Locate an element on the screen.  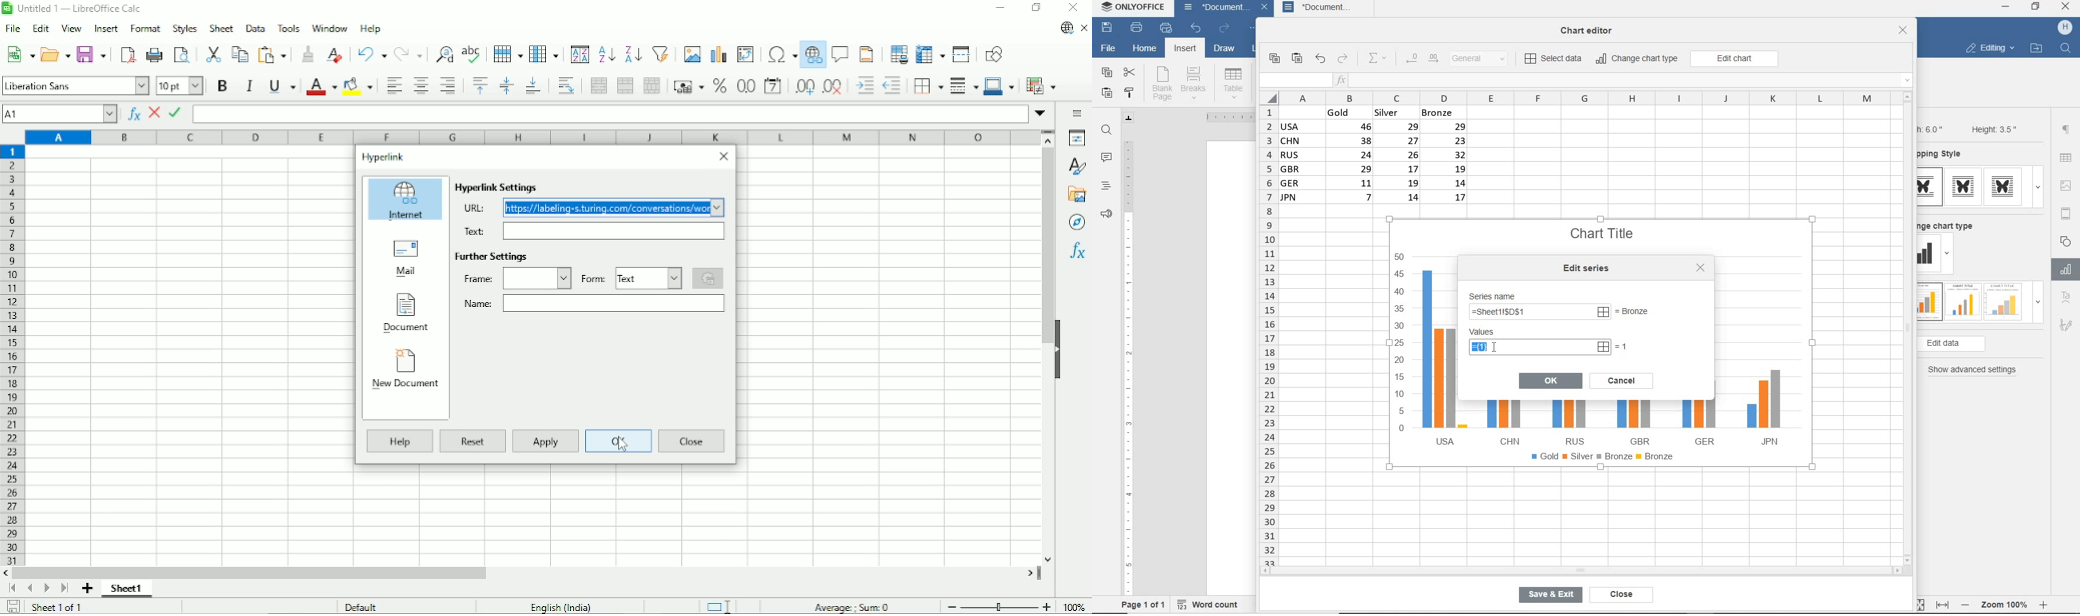
Align bottom is located at coordinates (534, 86).